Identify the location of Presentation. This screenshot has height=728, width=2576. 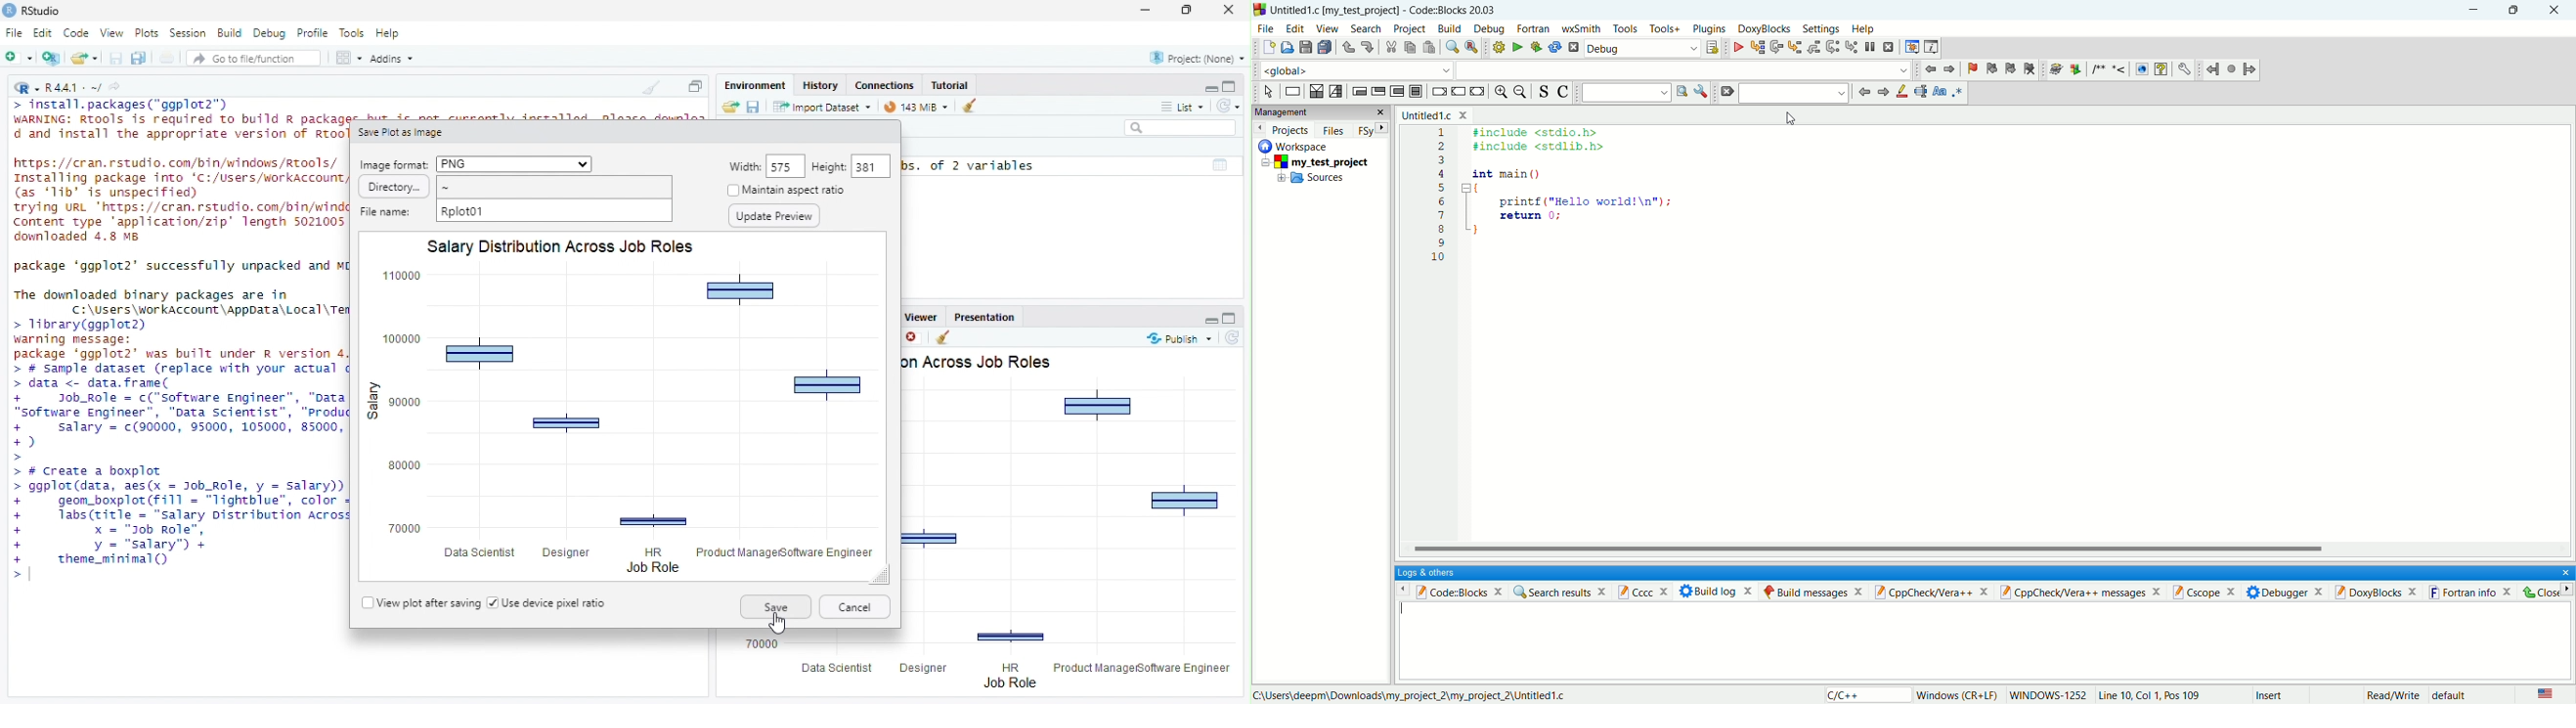
(984, 316).